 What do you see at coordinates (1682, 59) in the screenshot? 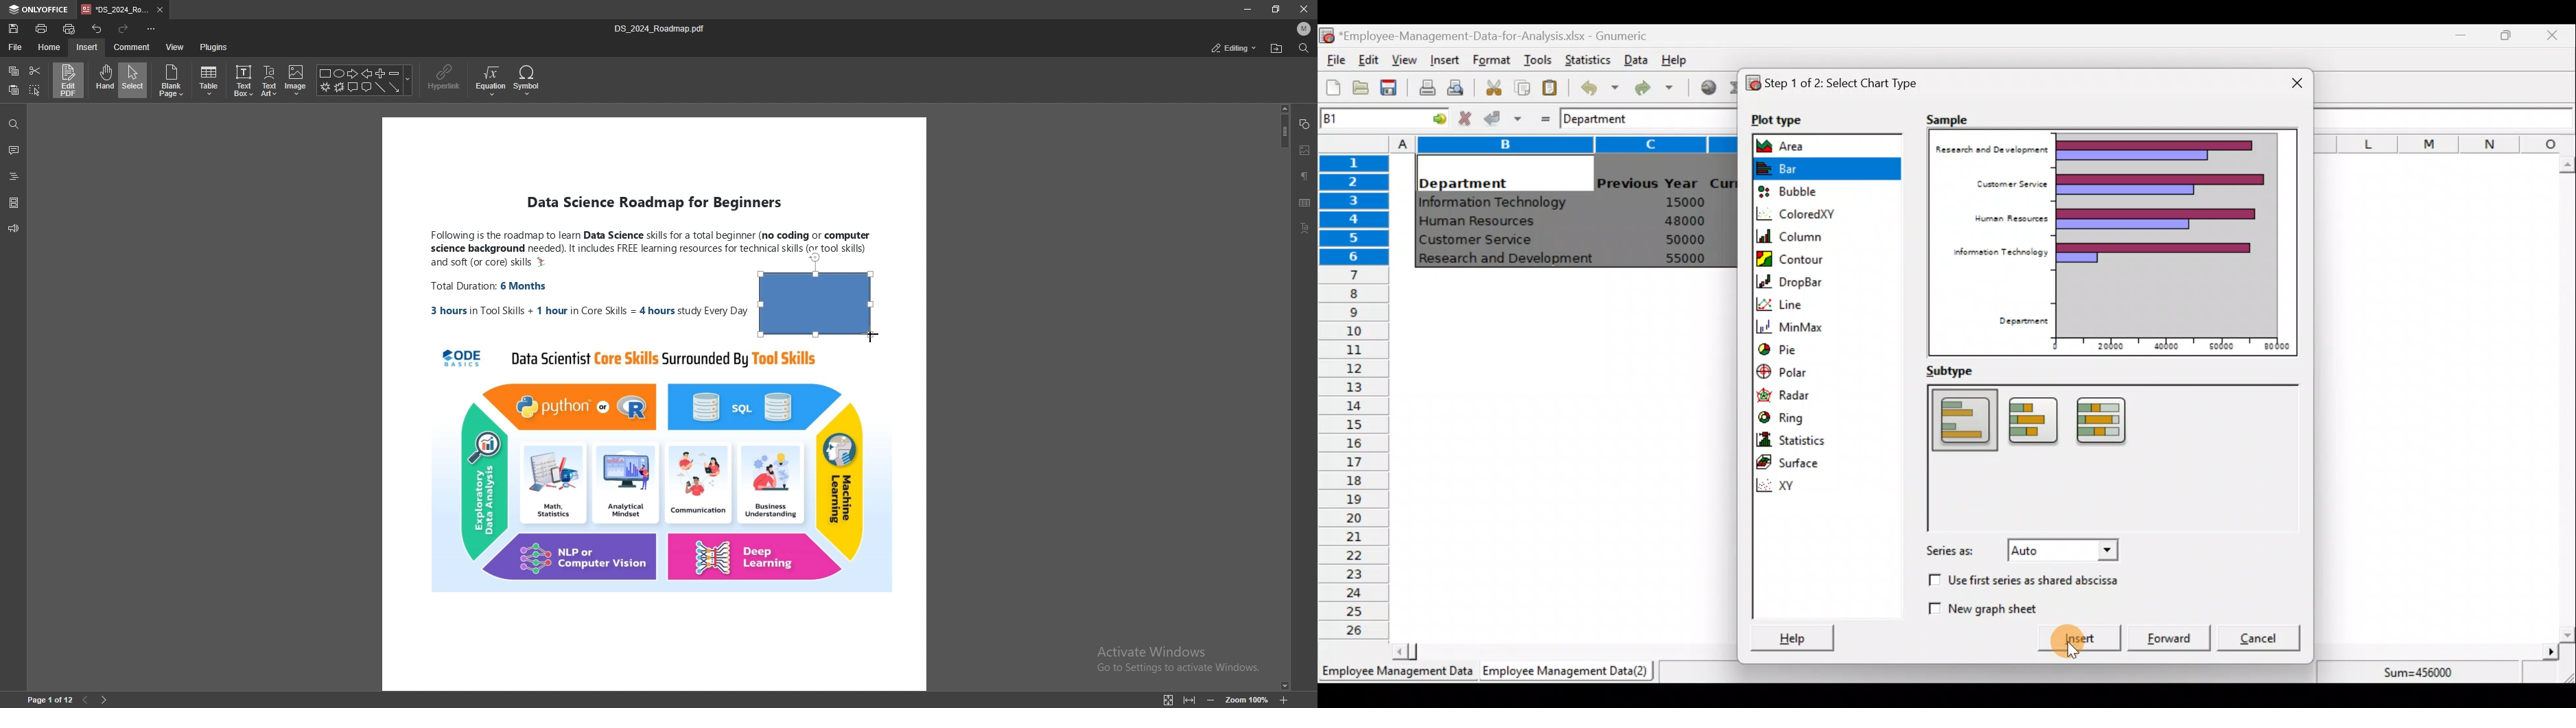
I see `Help` at bounding box center [1682, 59].